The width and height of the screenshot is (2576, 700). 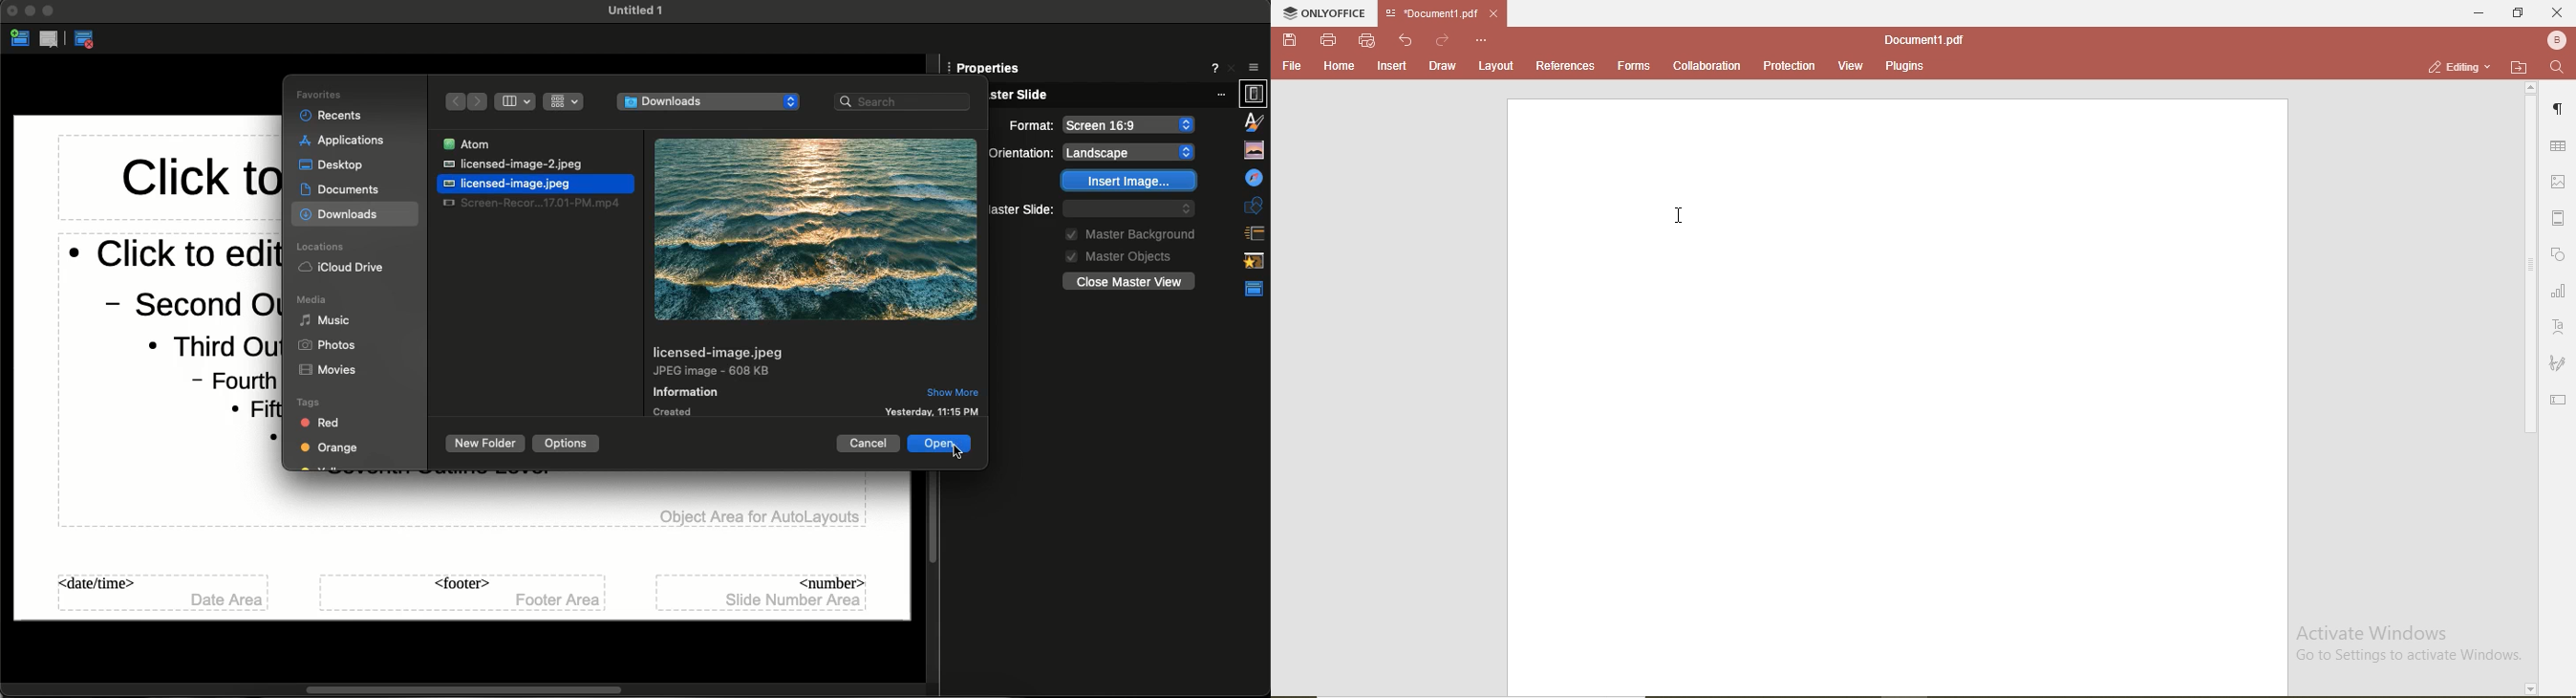 What do you see at coordinates (318, 424) in the screenshot?
I see `Red` at bounding box center [318, 424].